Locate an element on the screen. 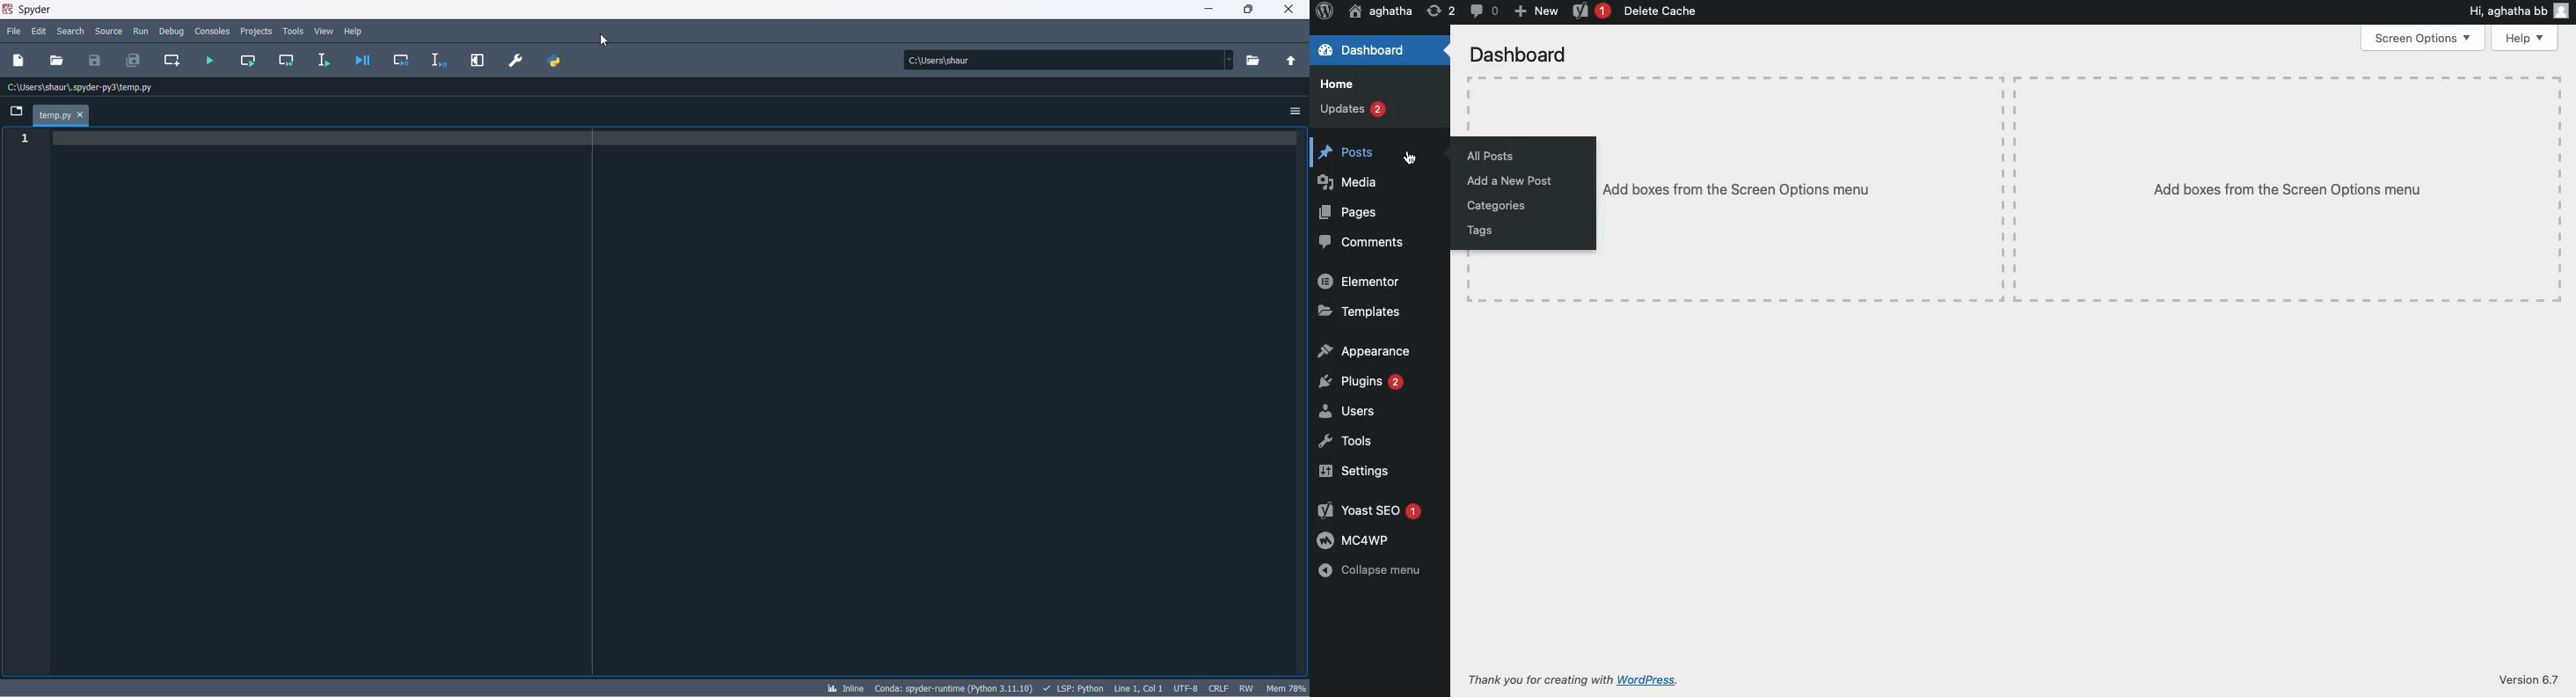  close is located at coordinates (1294, 12).